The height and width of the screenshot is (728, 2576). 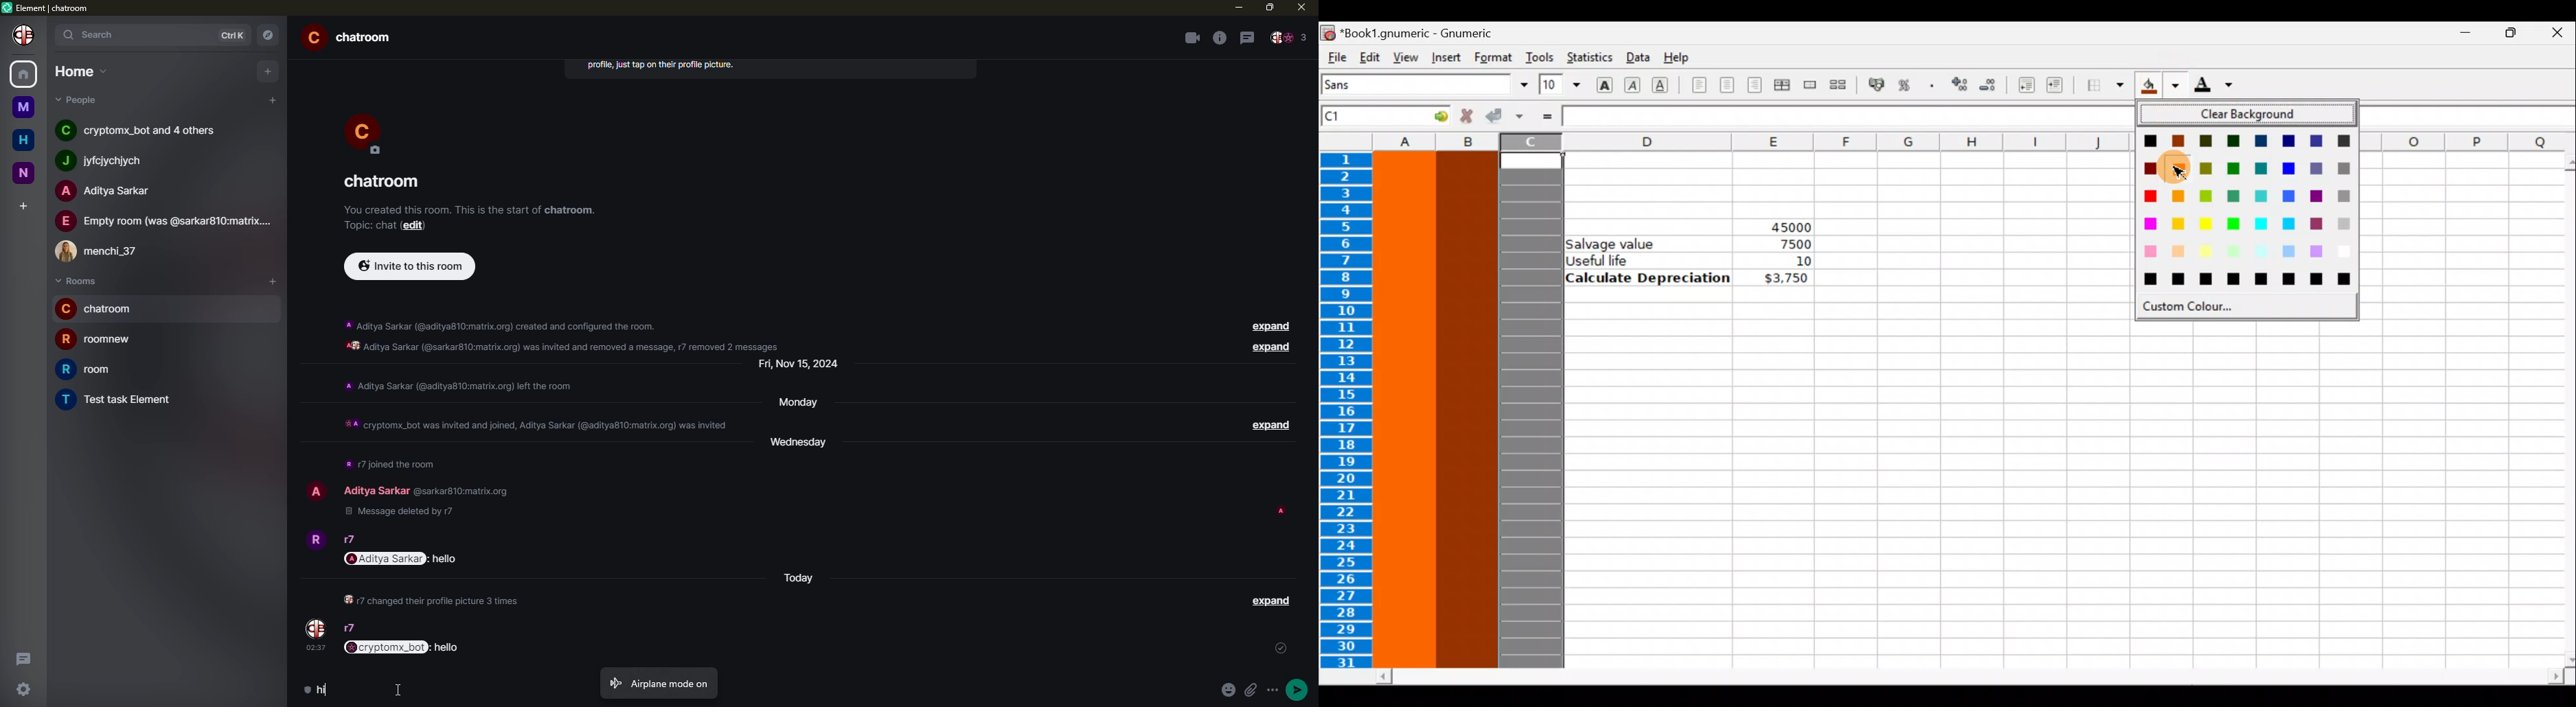 I want to click on Go to, so click(x=1432, y=115).